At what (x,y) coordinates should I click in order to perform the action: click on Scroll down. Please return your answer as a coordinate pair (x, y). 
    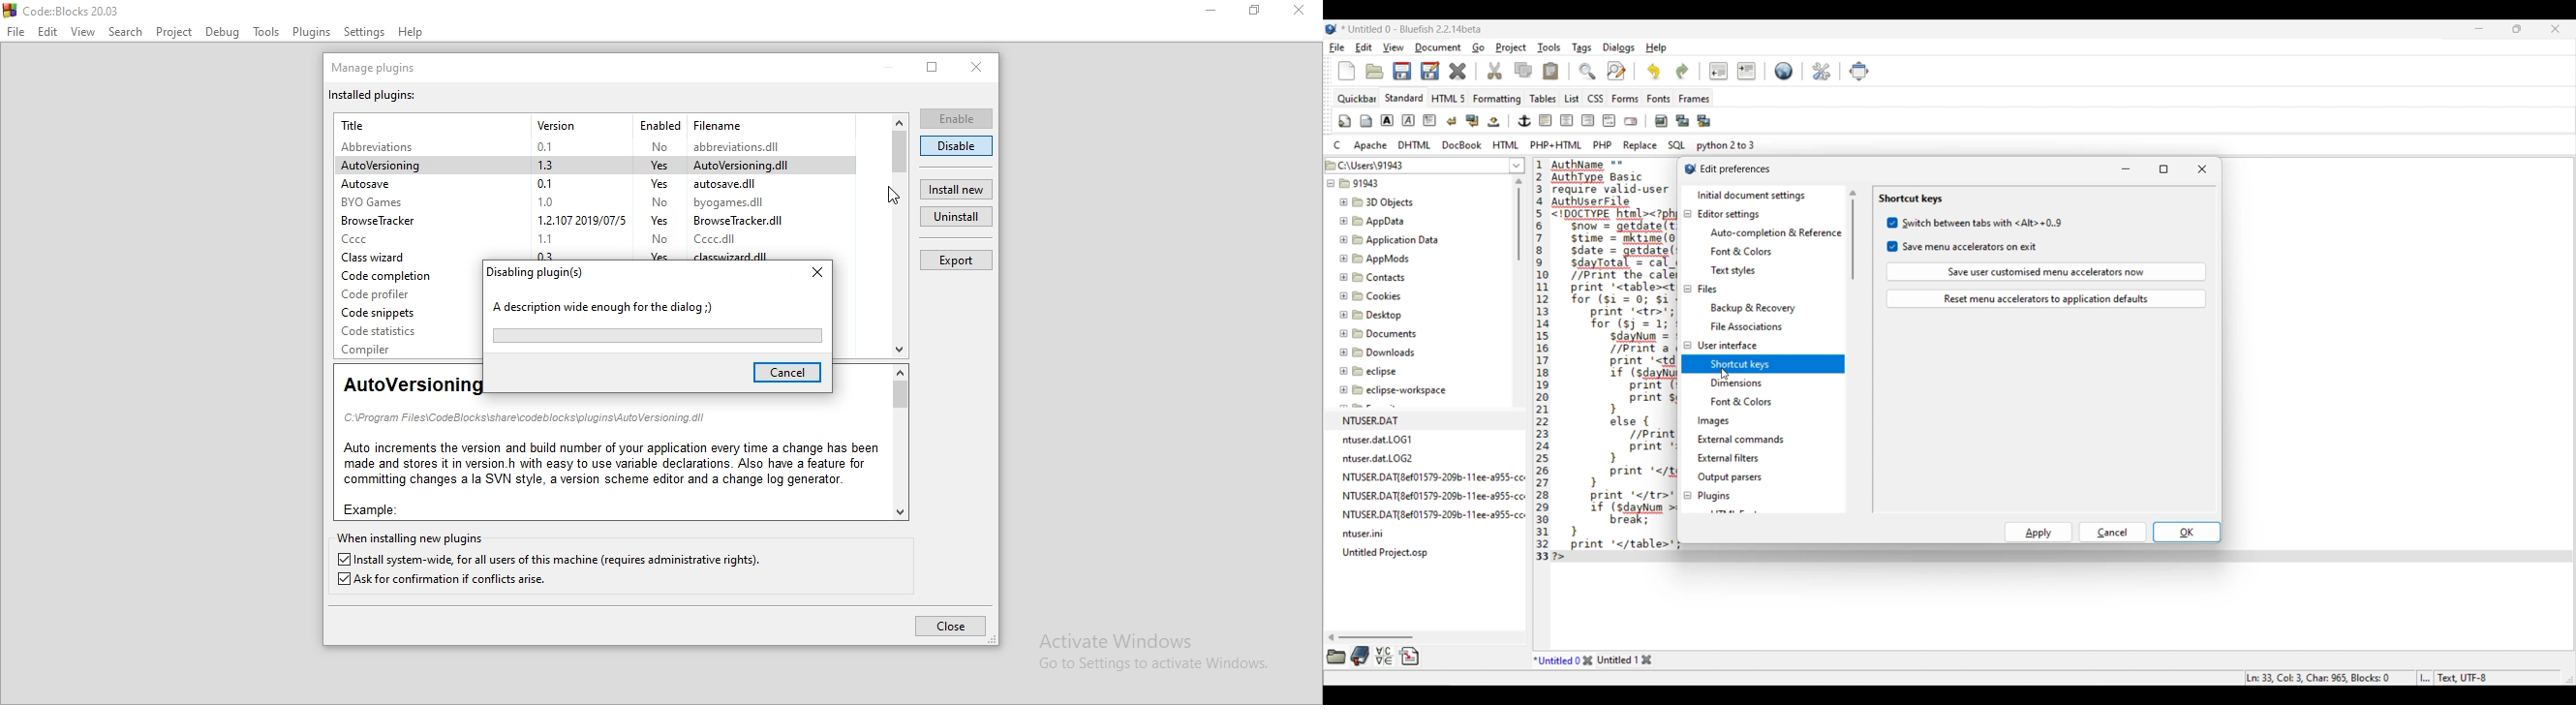
    Looking at the image, I should click on (901, 351).